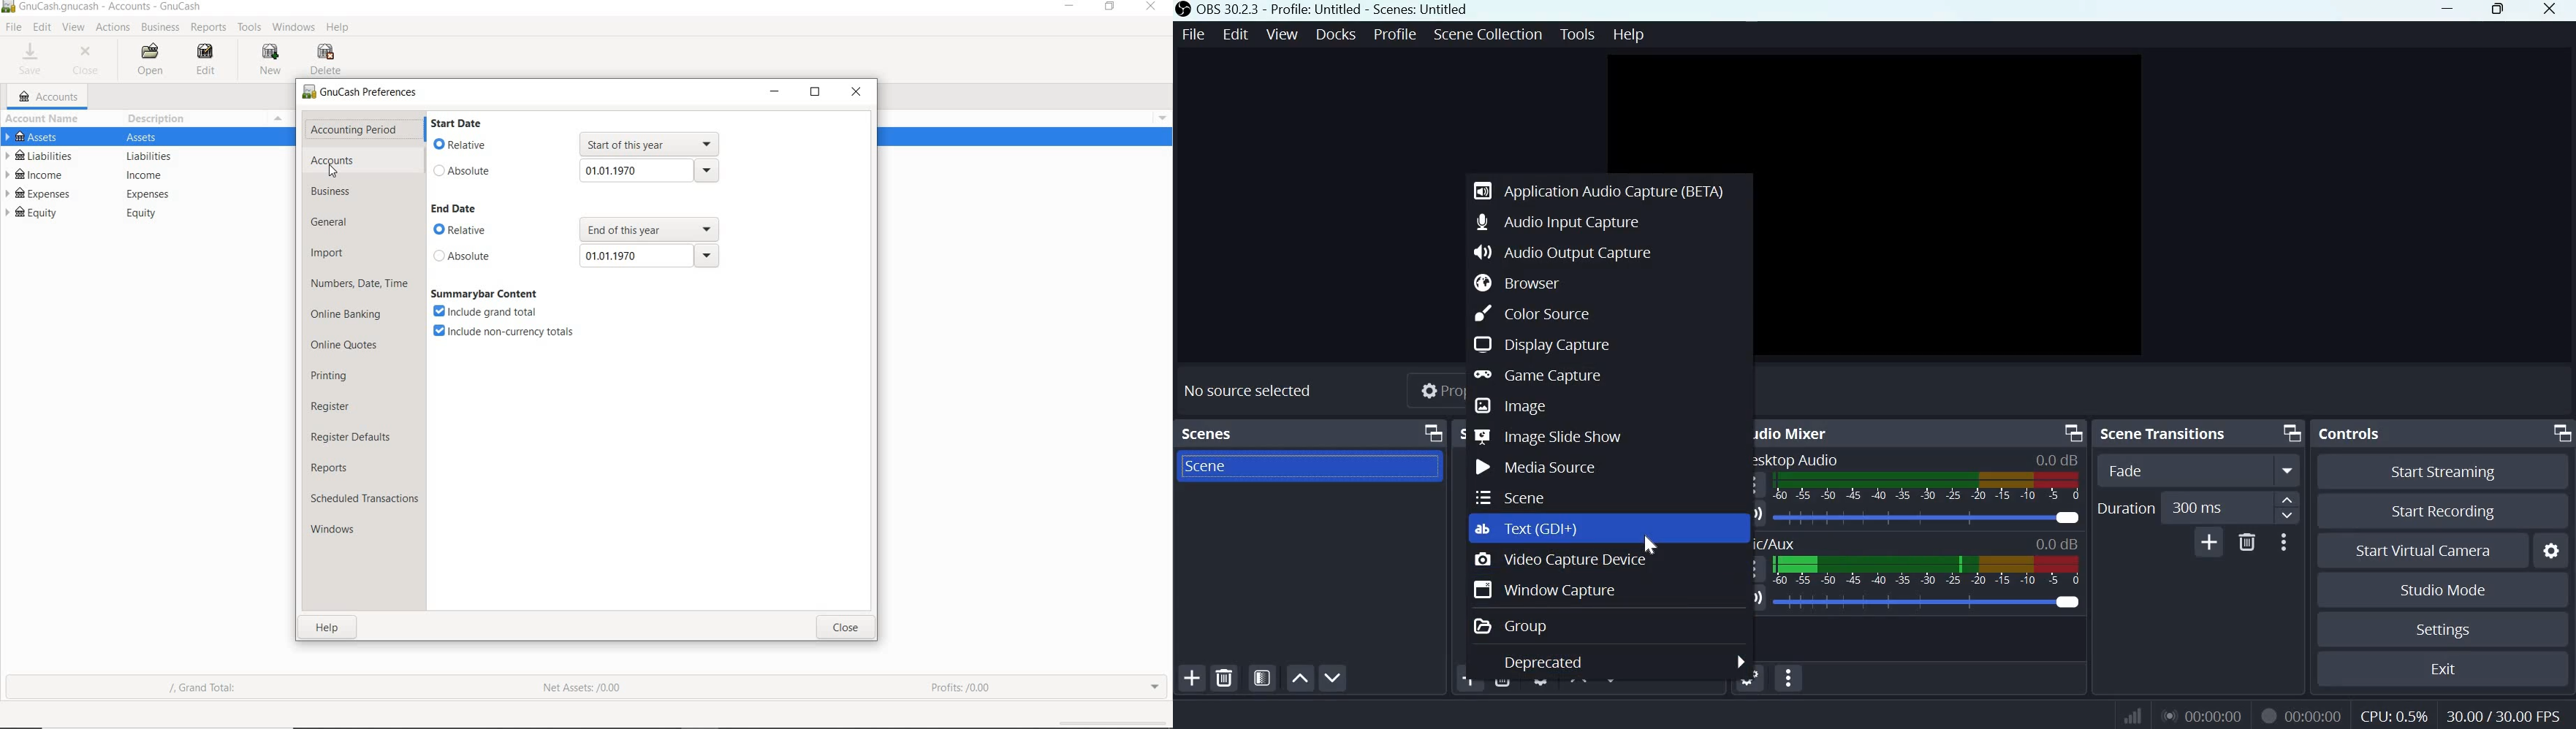  Describe the element at coordinates (2444, 591) in the screenshot. I see `Studio mode` at that location.